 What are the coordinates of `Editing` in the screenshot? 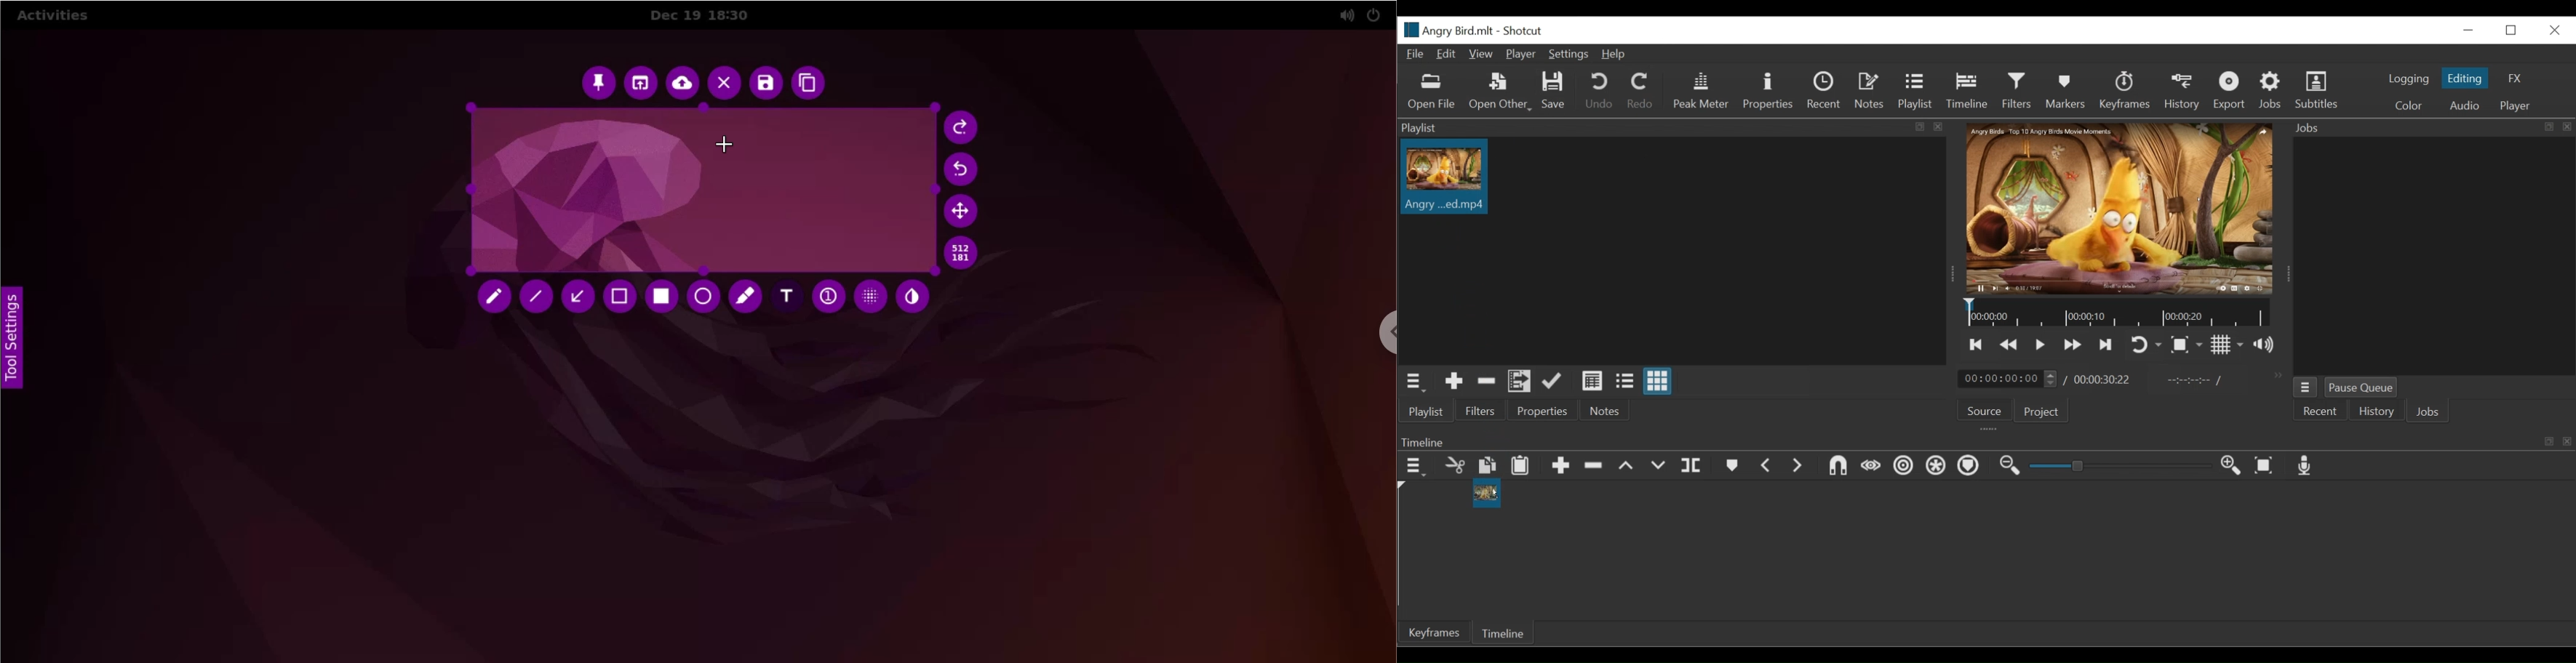 It's located at (2466, 79).